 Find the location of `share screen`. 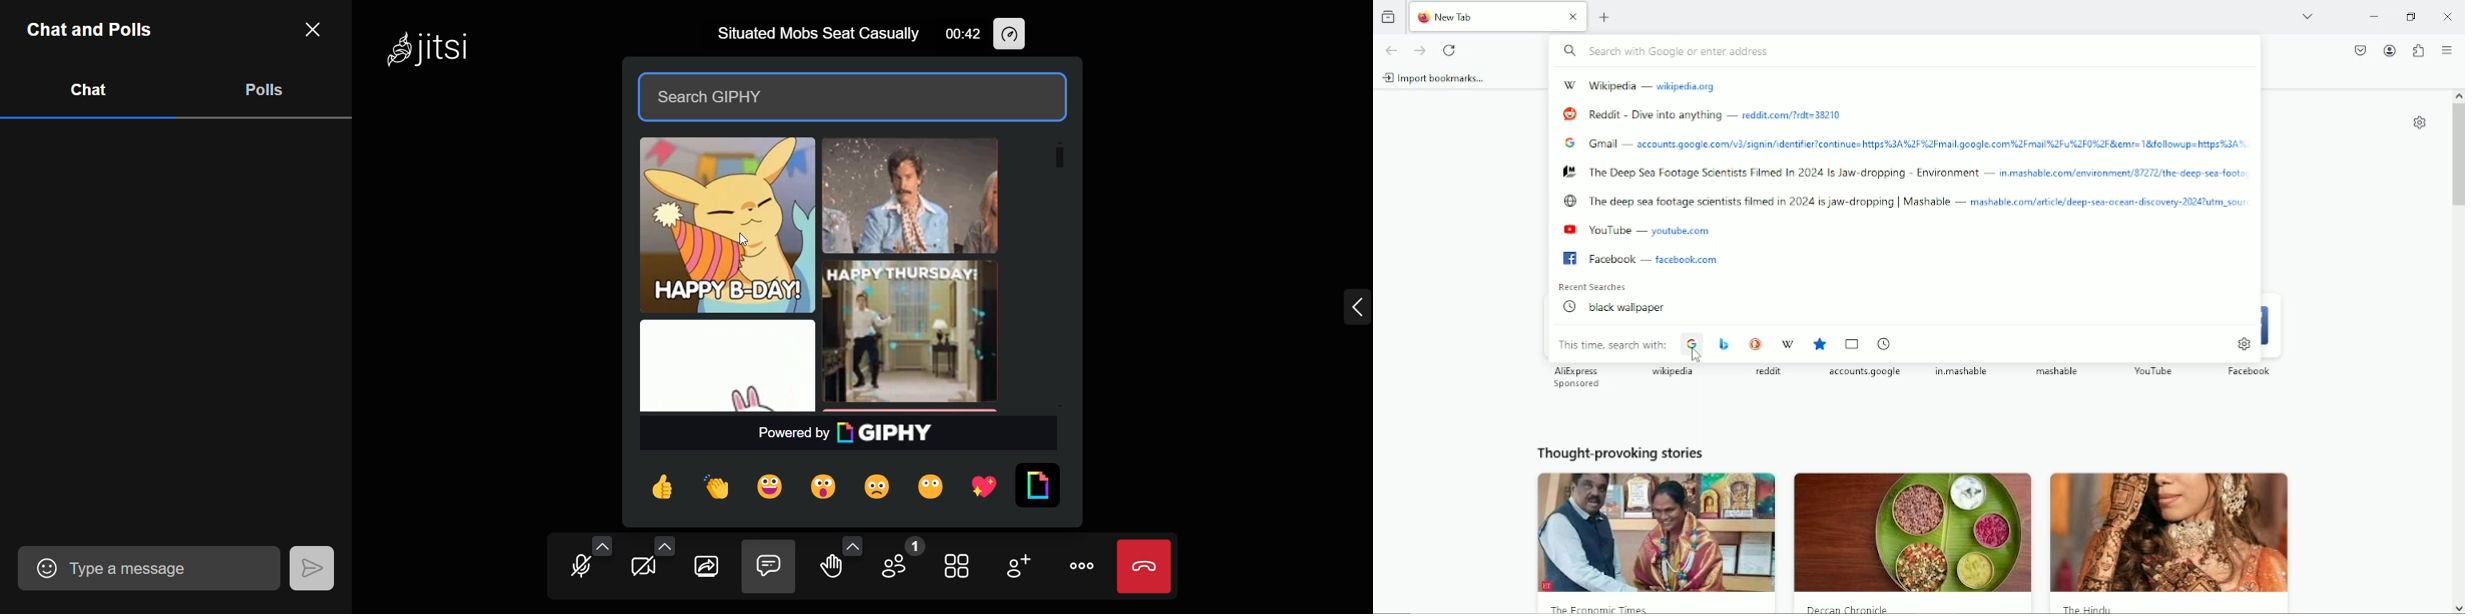

share screen is located at coordinates (708, 565).